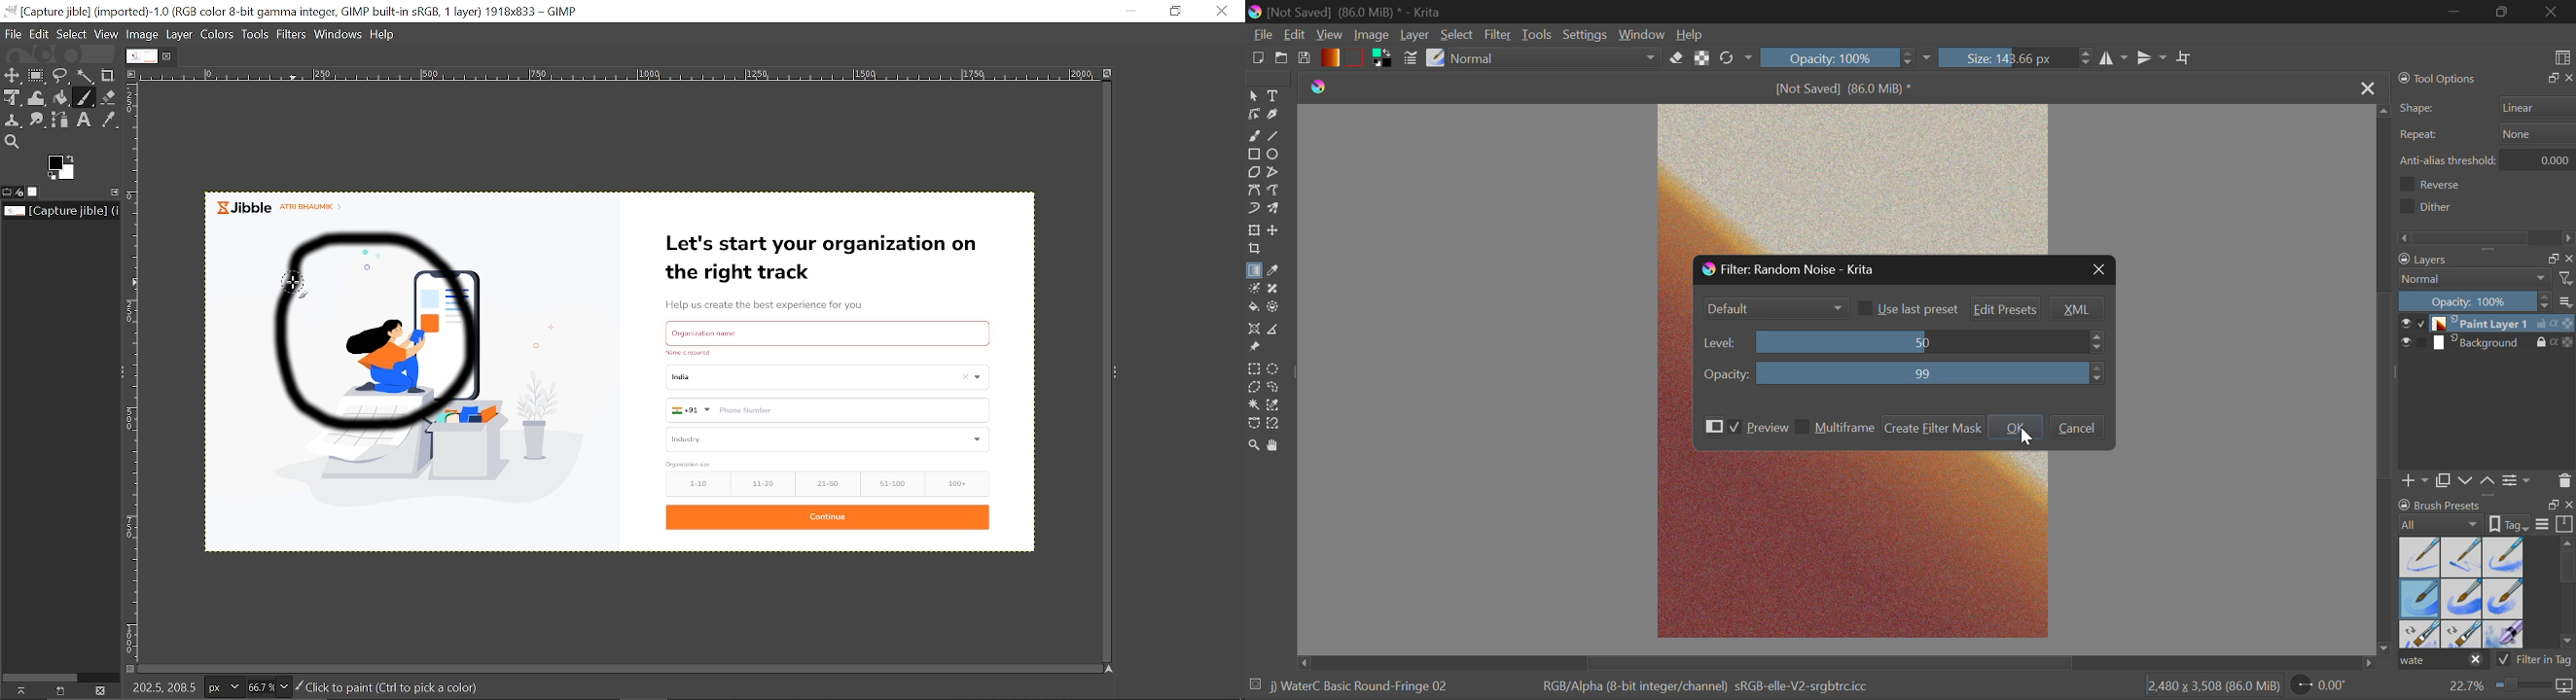 The height and width of the screenshot is (700, 2576). Describe the element at coordinates (2419, 109) in the screenshot. I see `shape:` at that location.